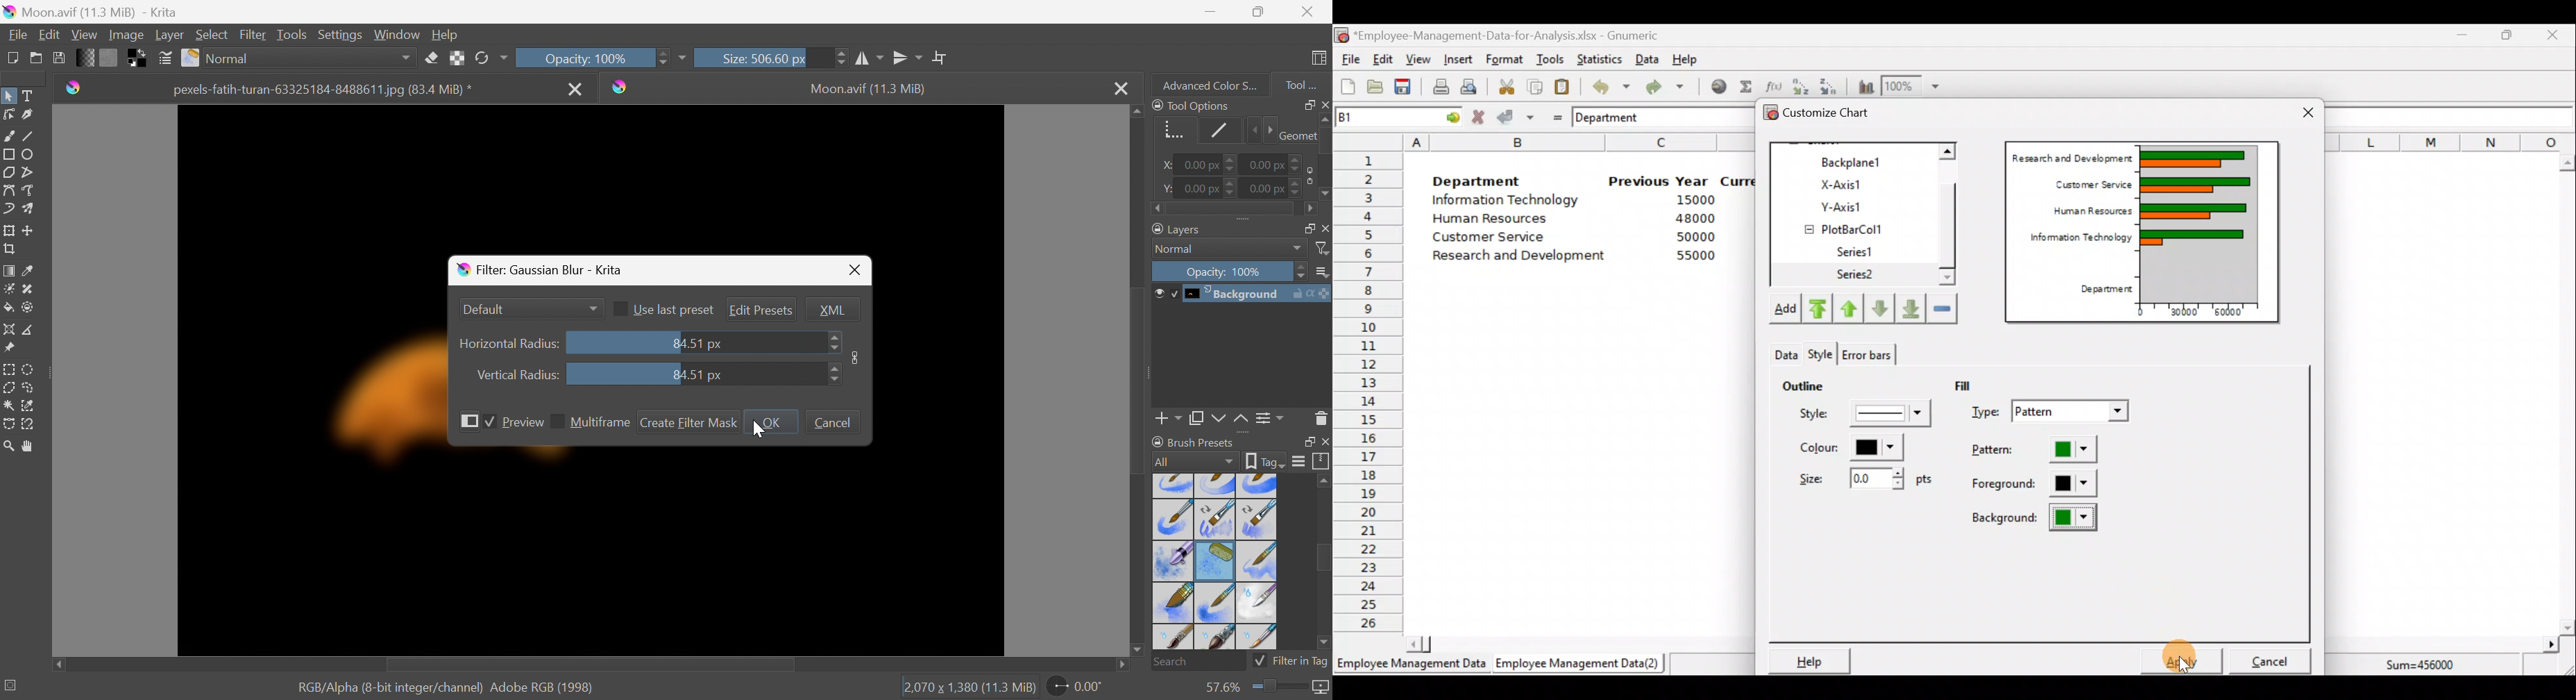 The width and height of the screenshot is (2576, 700). I want to click on Checkbox, so click(622, 308).